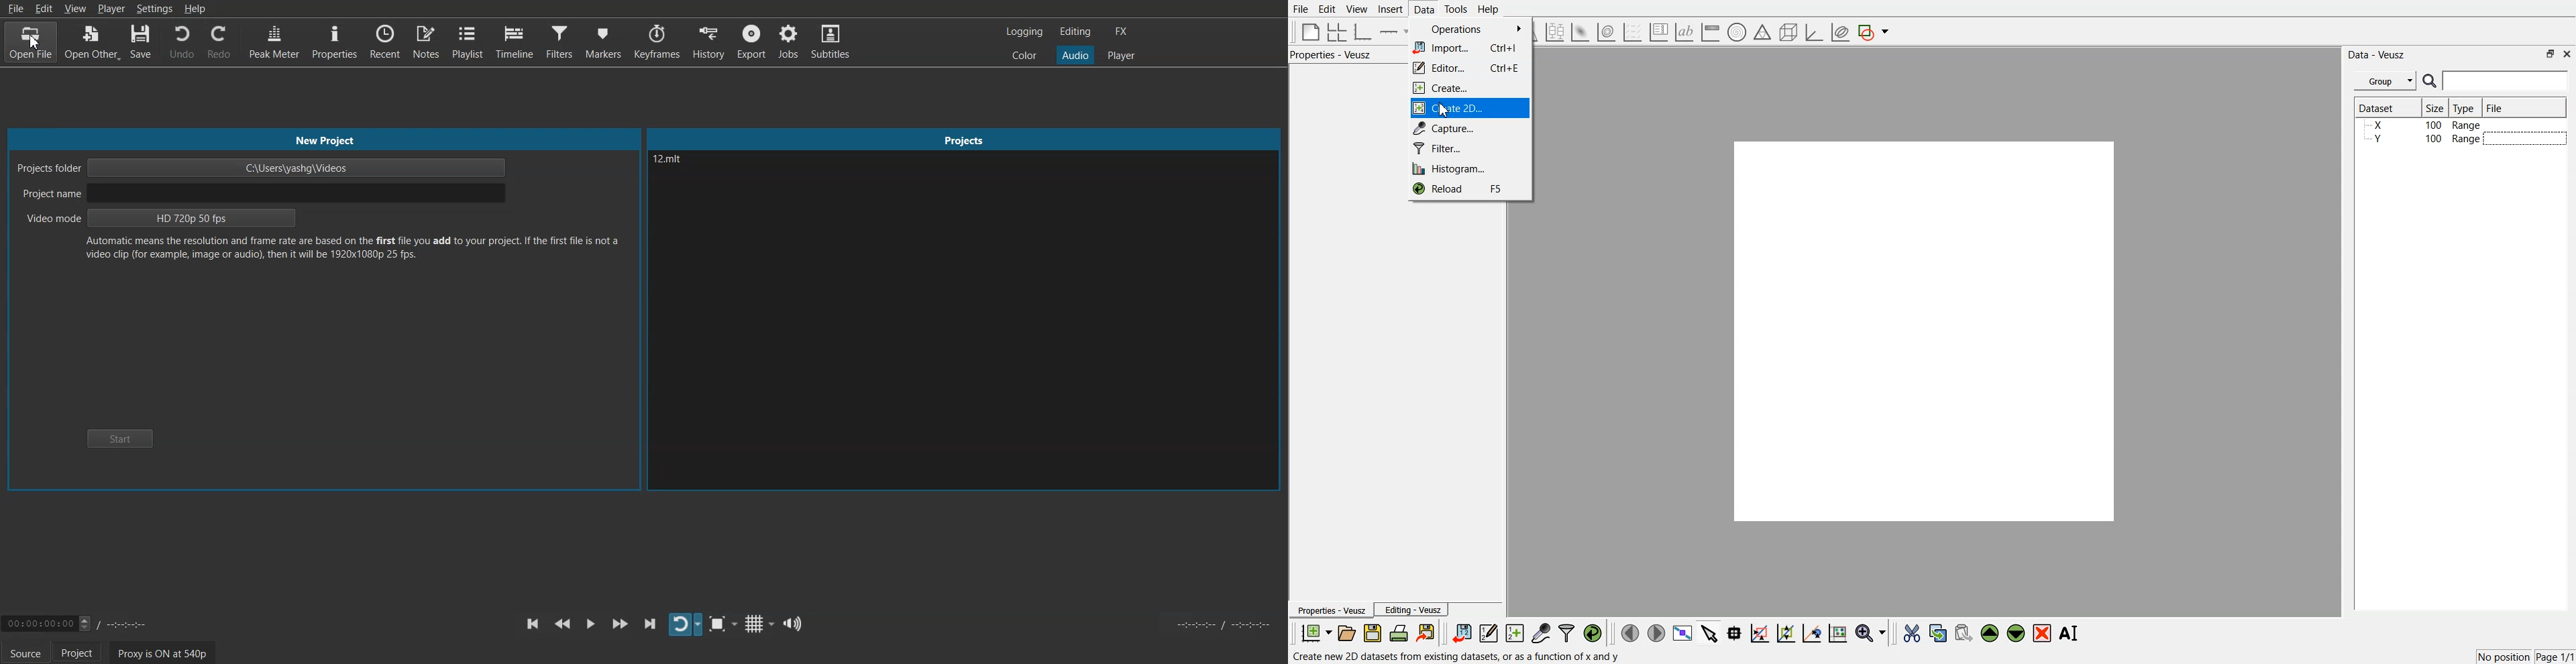  What do you see at coordinates (710, 41) in the screenshot?
I see `History` at bounding box center [710, 41].